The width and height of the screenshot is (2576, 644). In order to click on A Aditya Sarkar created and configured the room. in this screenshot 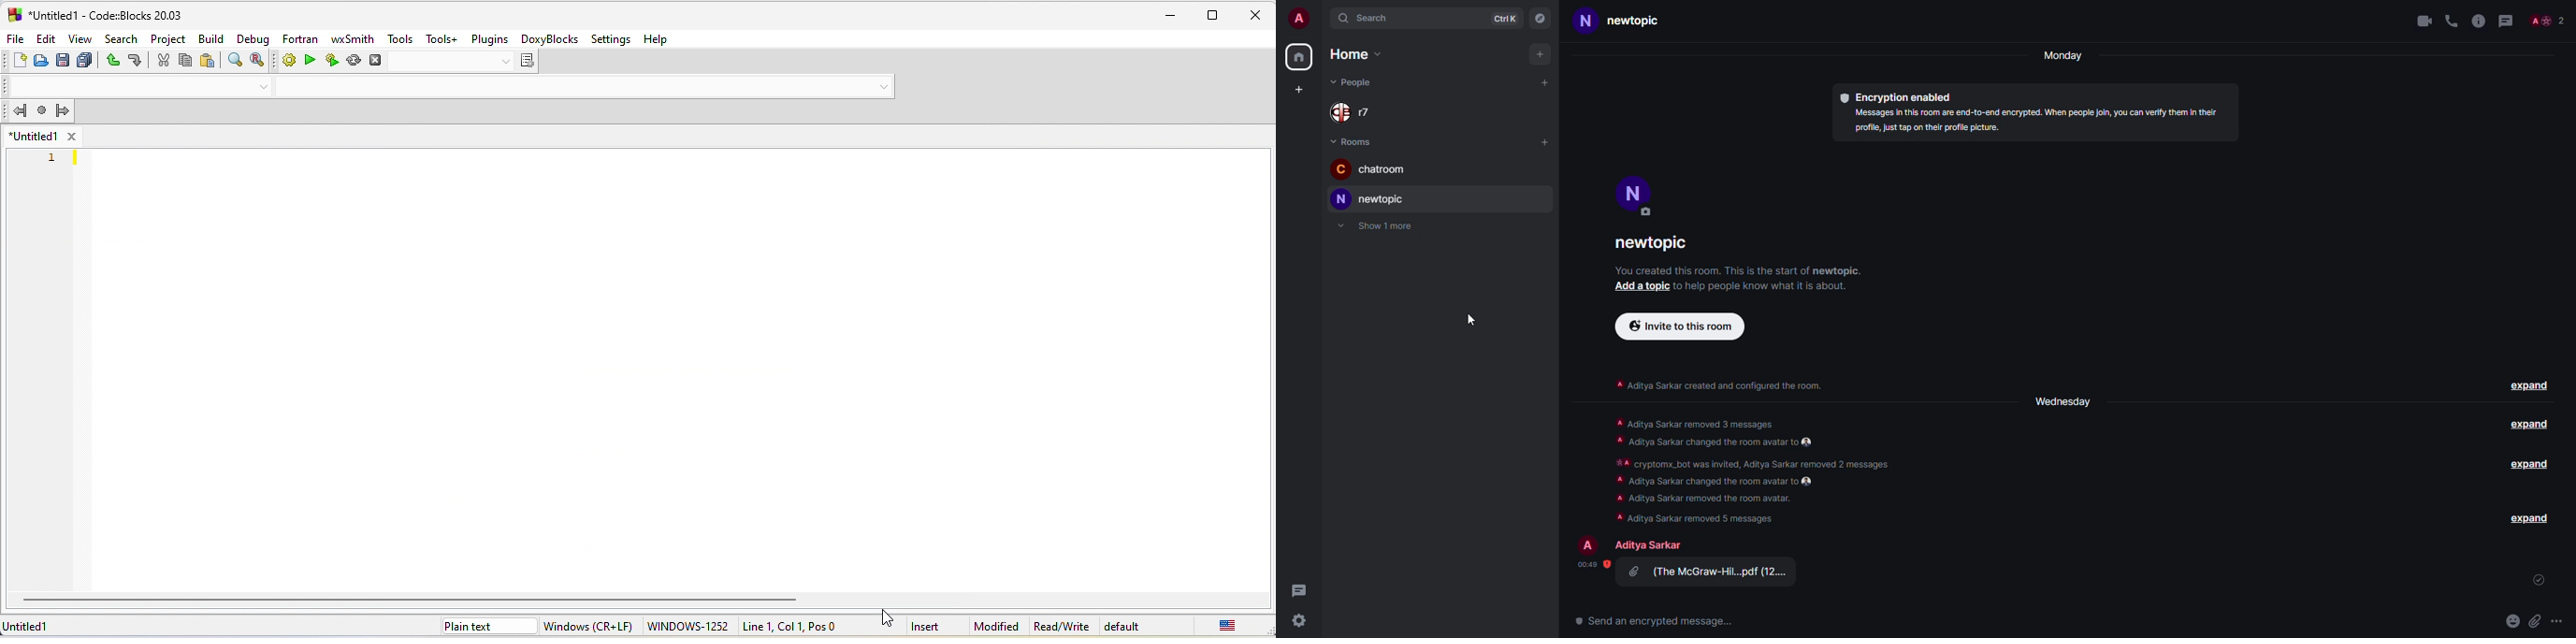, I will do `click(1717, 385)`.